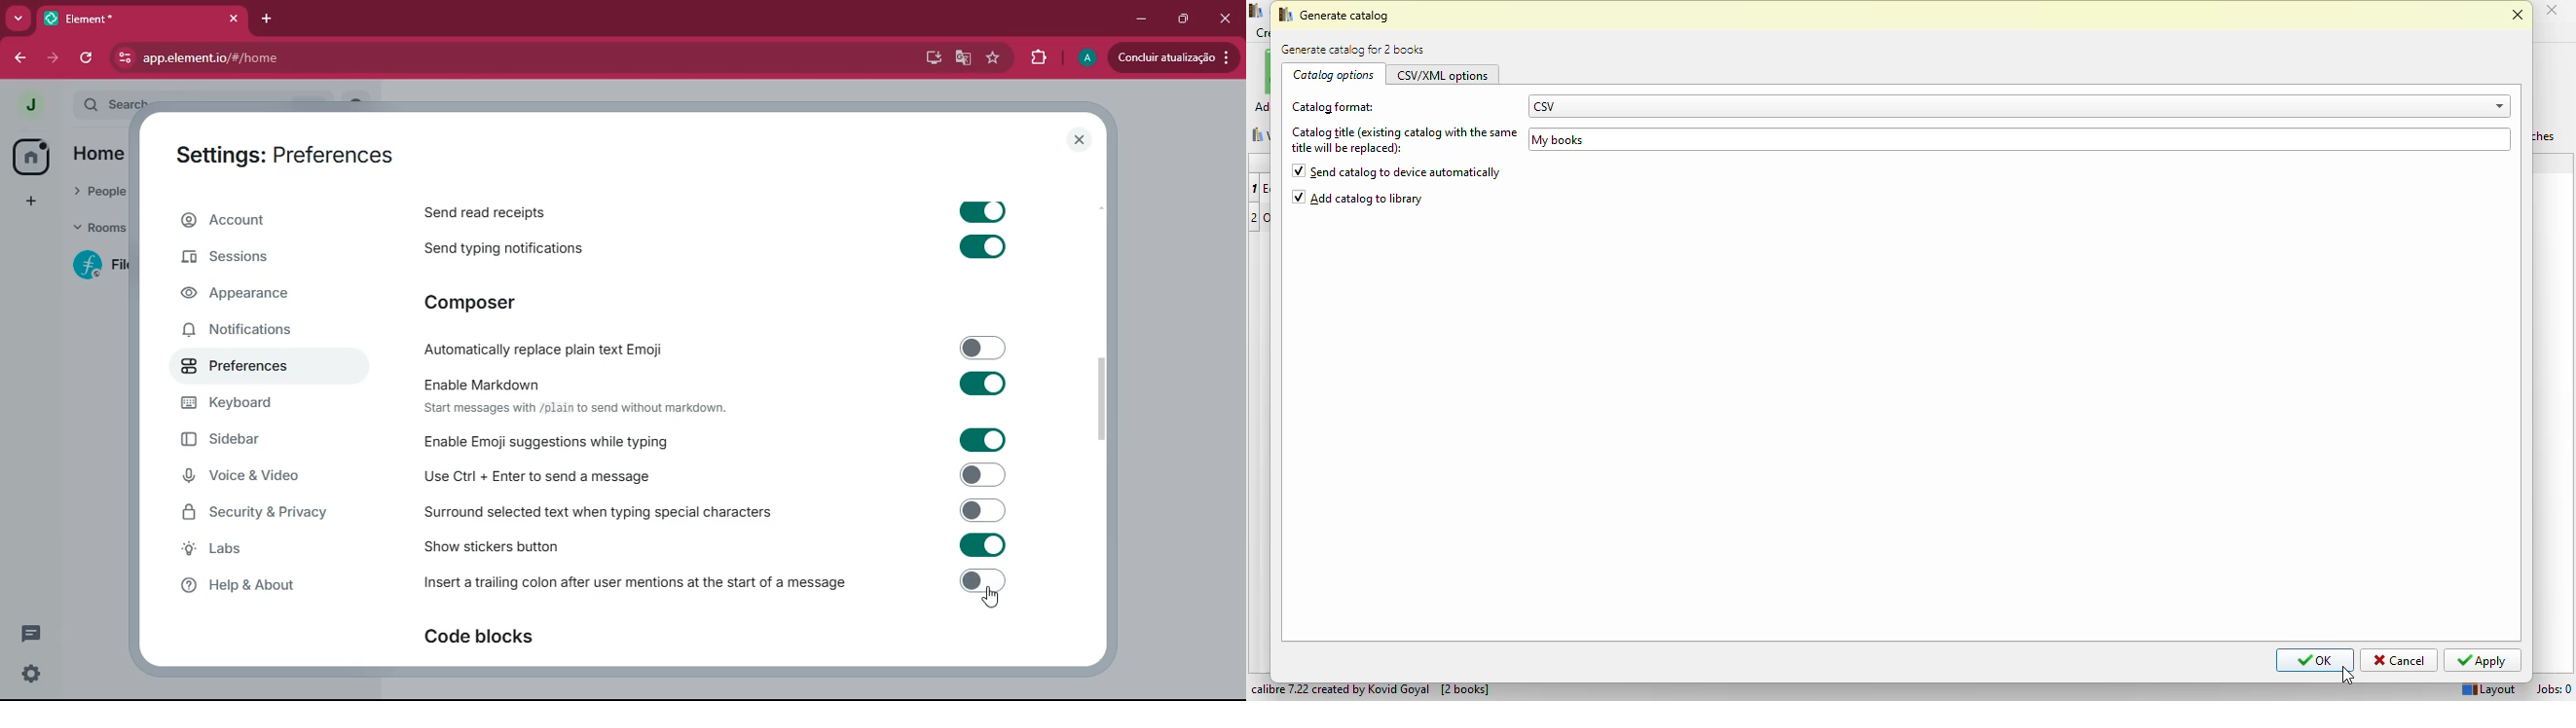 This screenshot has width=2576, height=728. I want to click on keyboard, so click(259, 403).